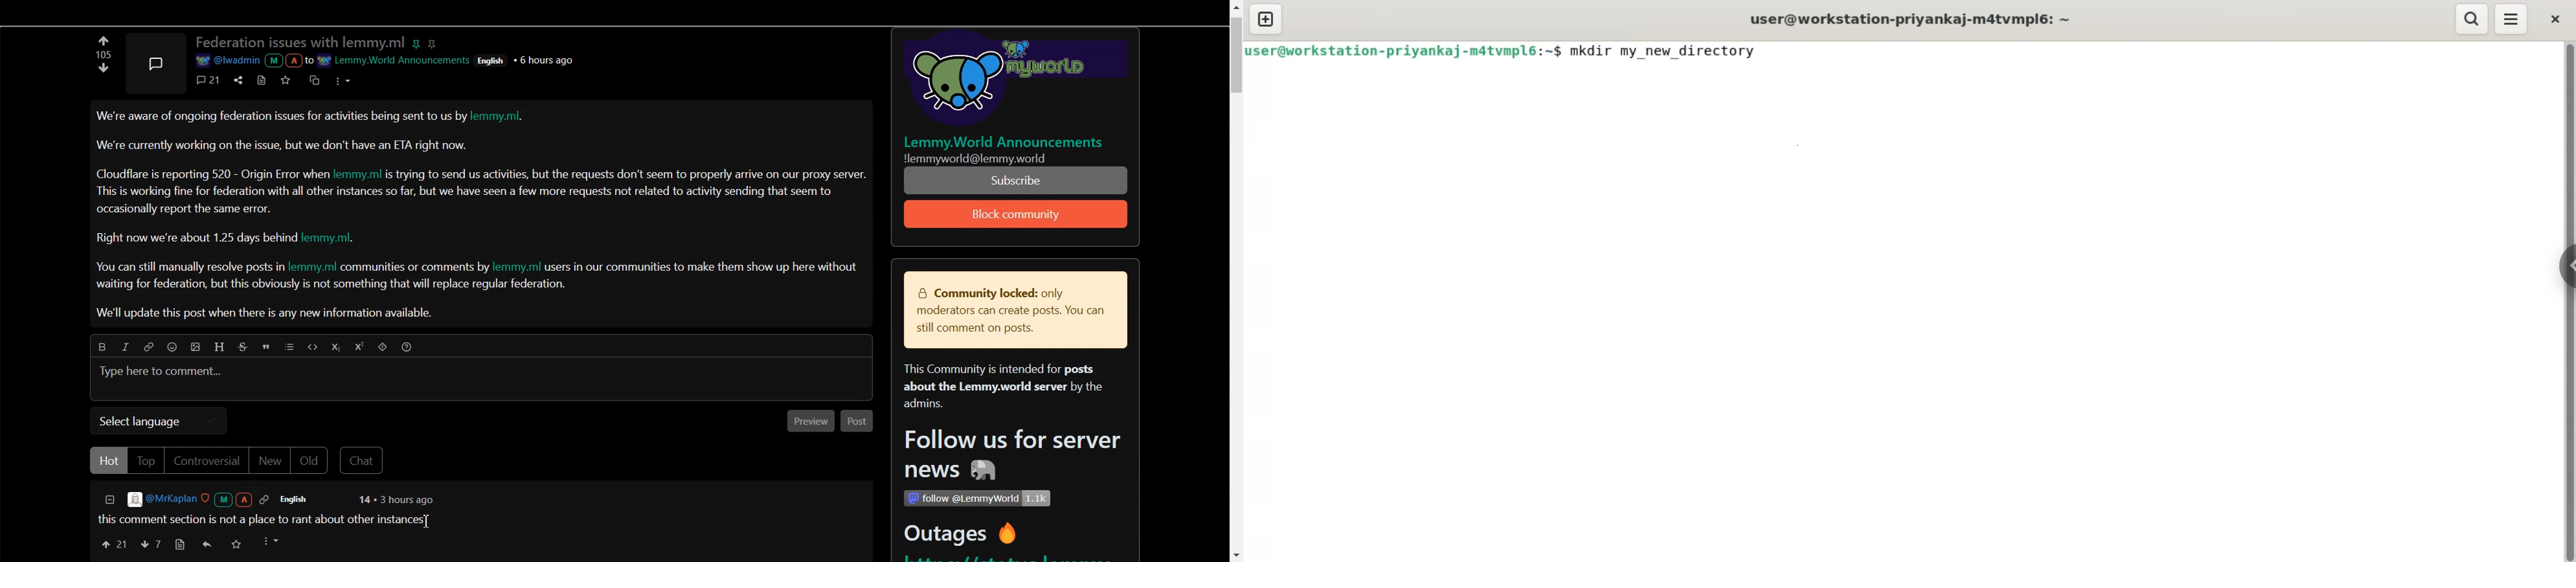  Describe the element at coordinates (2568, 302) in the screenshot. I see `vertical scroll bar` at that location.